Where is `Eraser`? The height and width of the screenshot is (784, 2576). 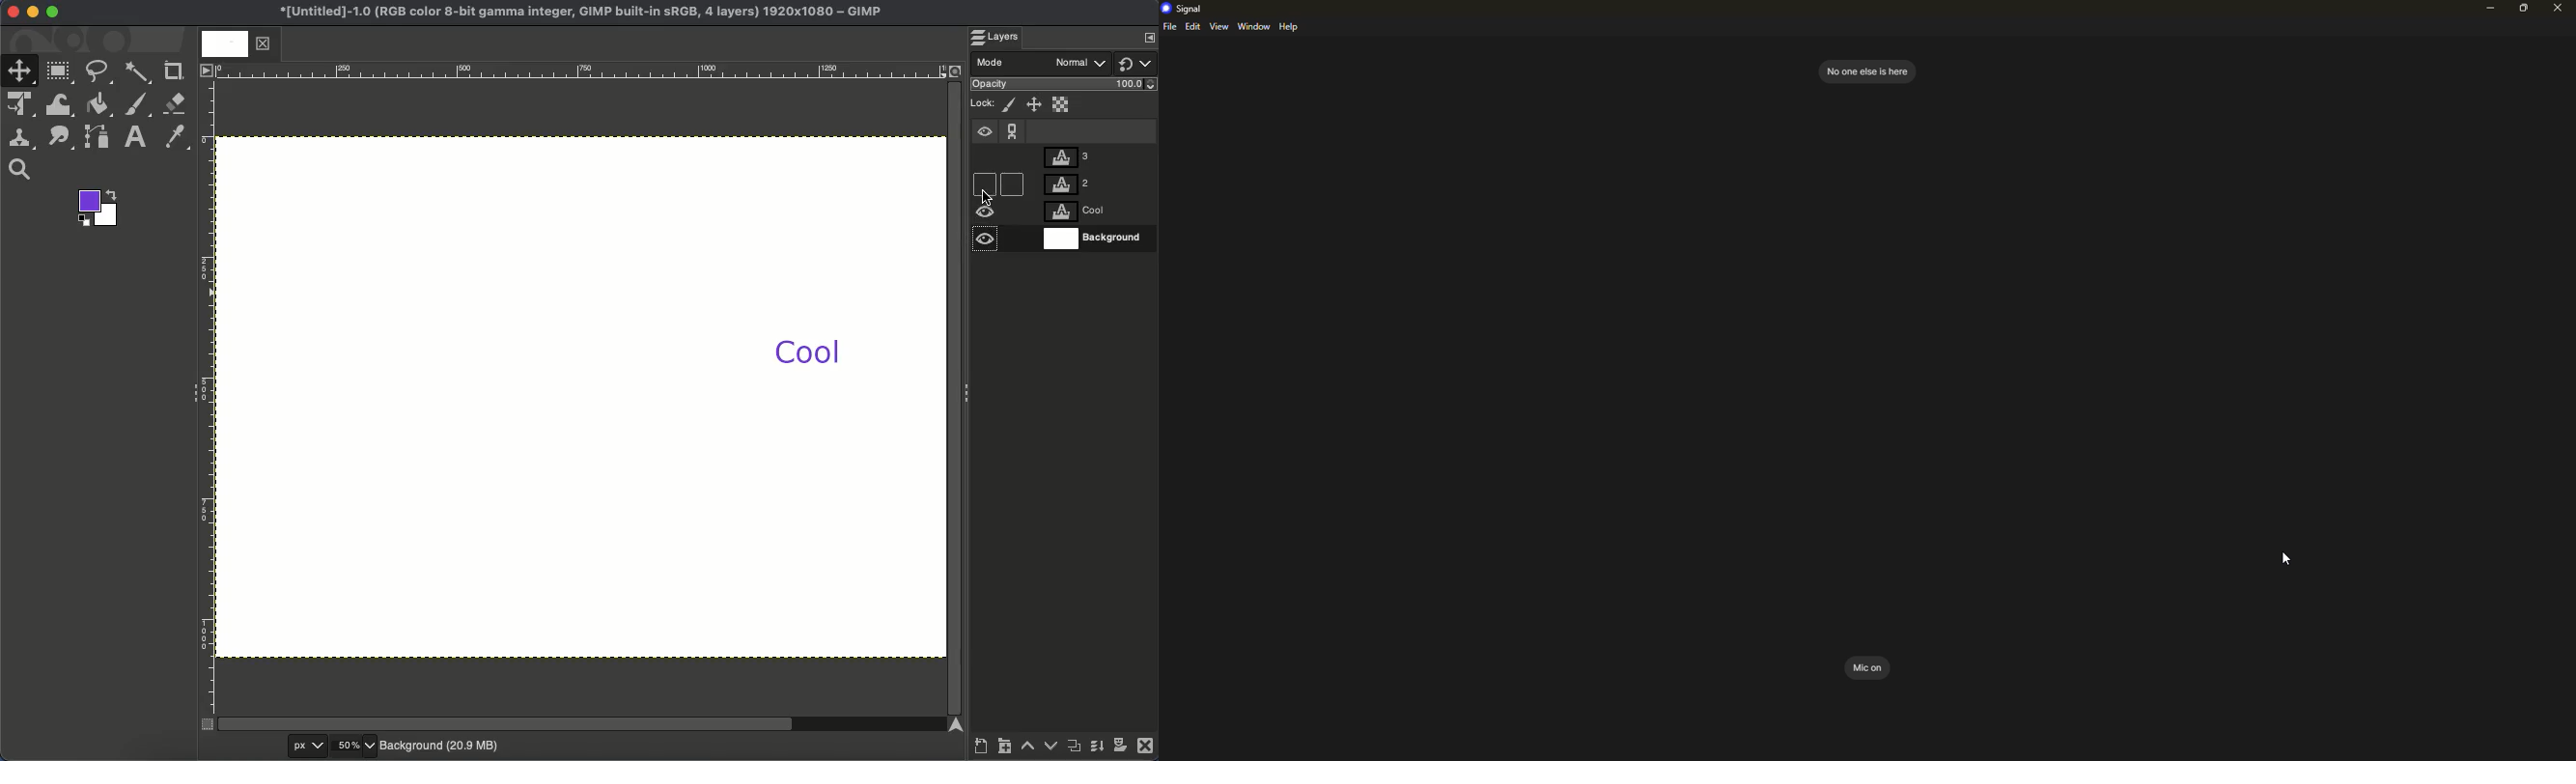
Eraser is located at coordinates (176, 103).